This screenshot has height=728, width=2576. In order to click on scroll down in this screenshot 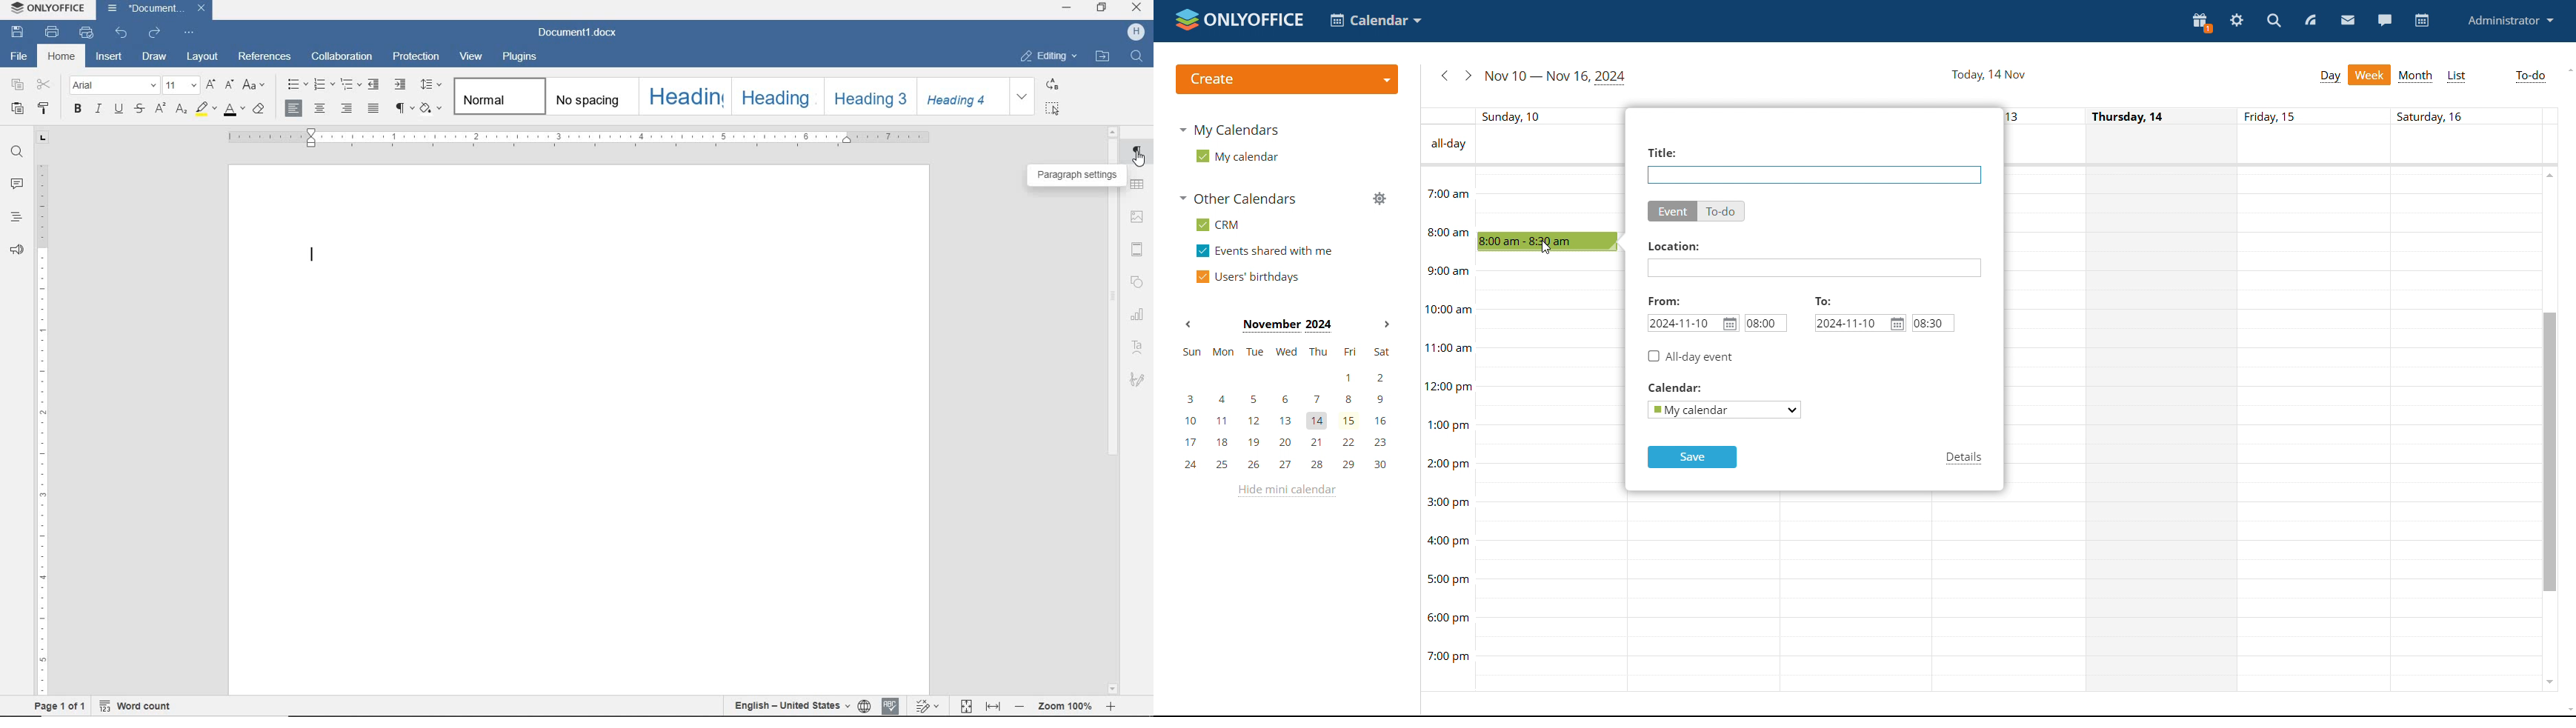, I will do `click(2567, 709)`.